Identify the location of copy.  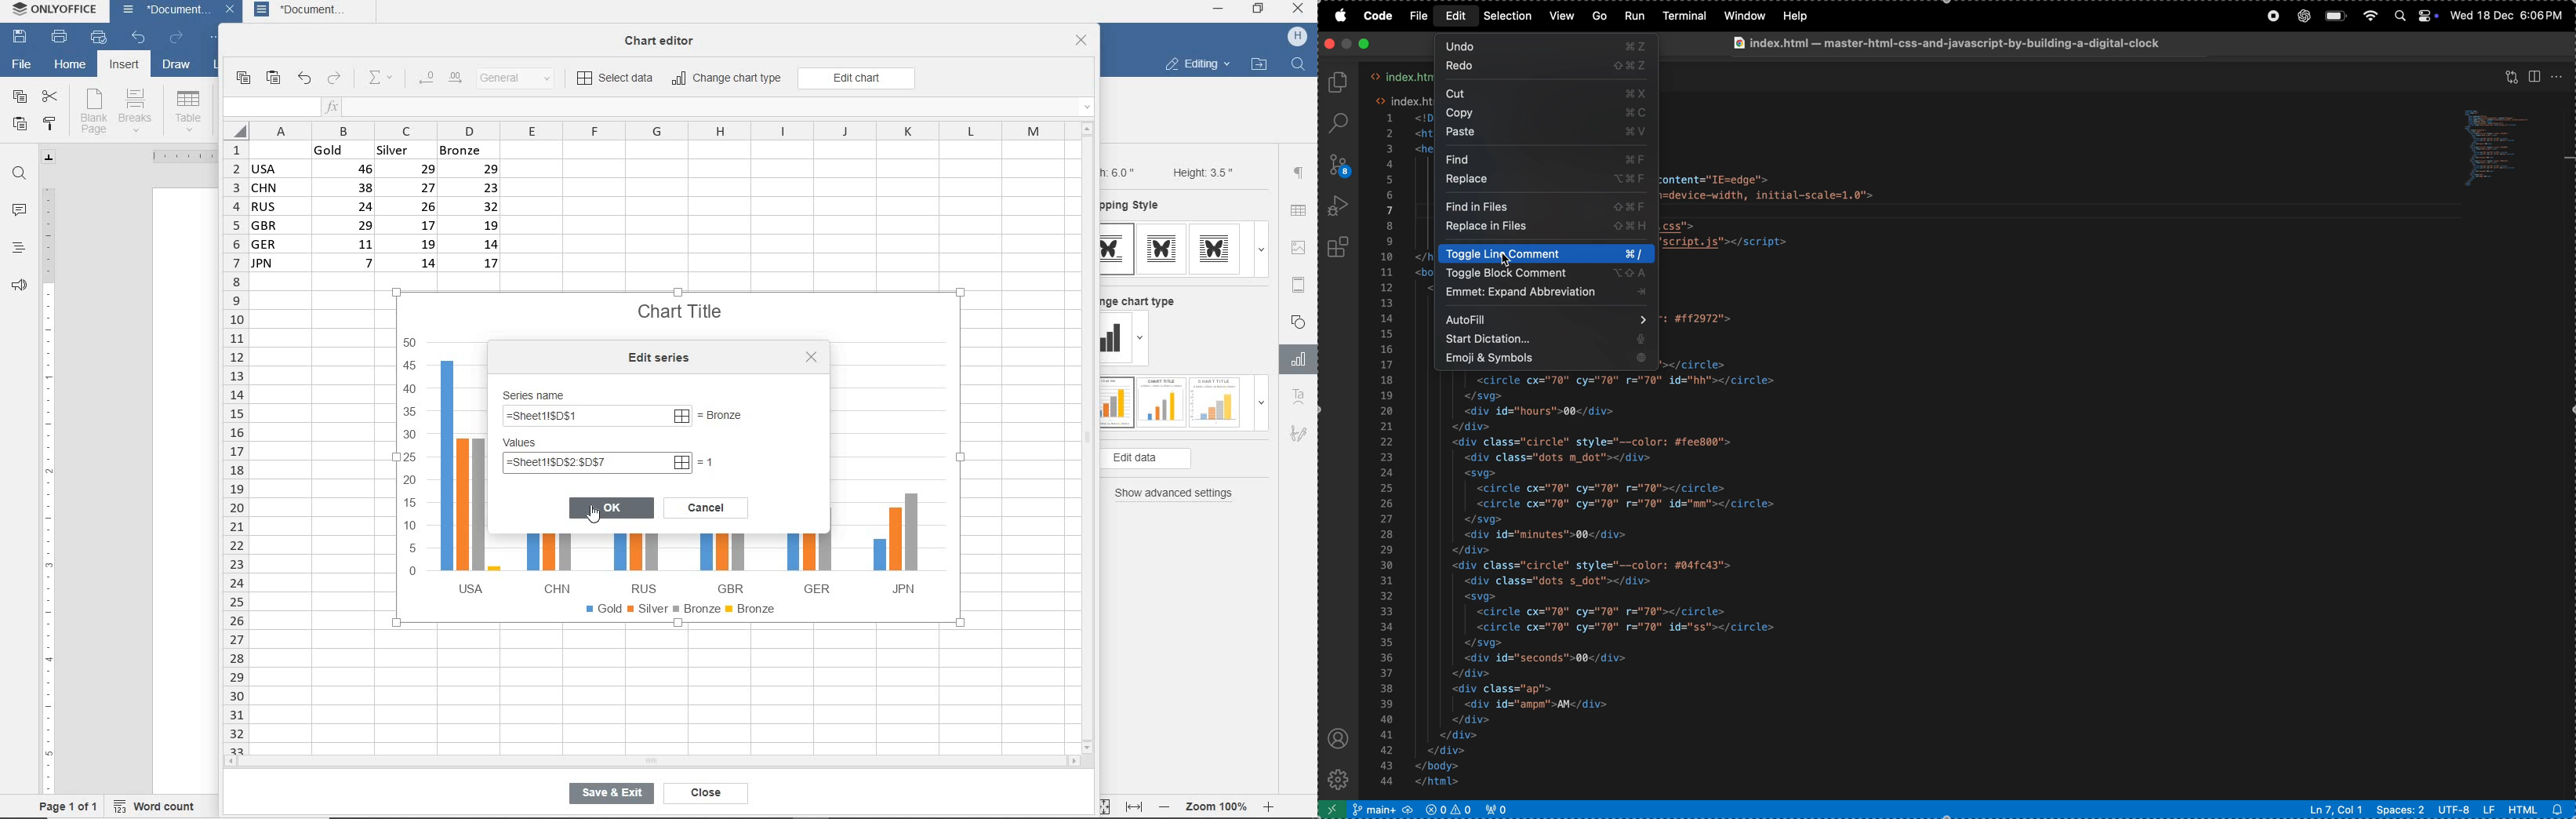
(242, 78).